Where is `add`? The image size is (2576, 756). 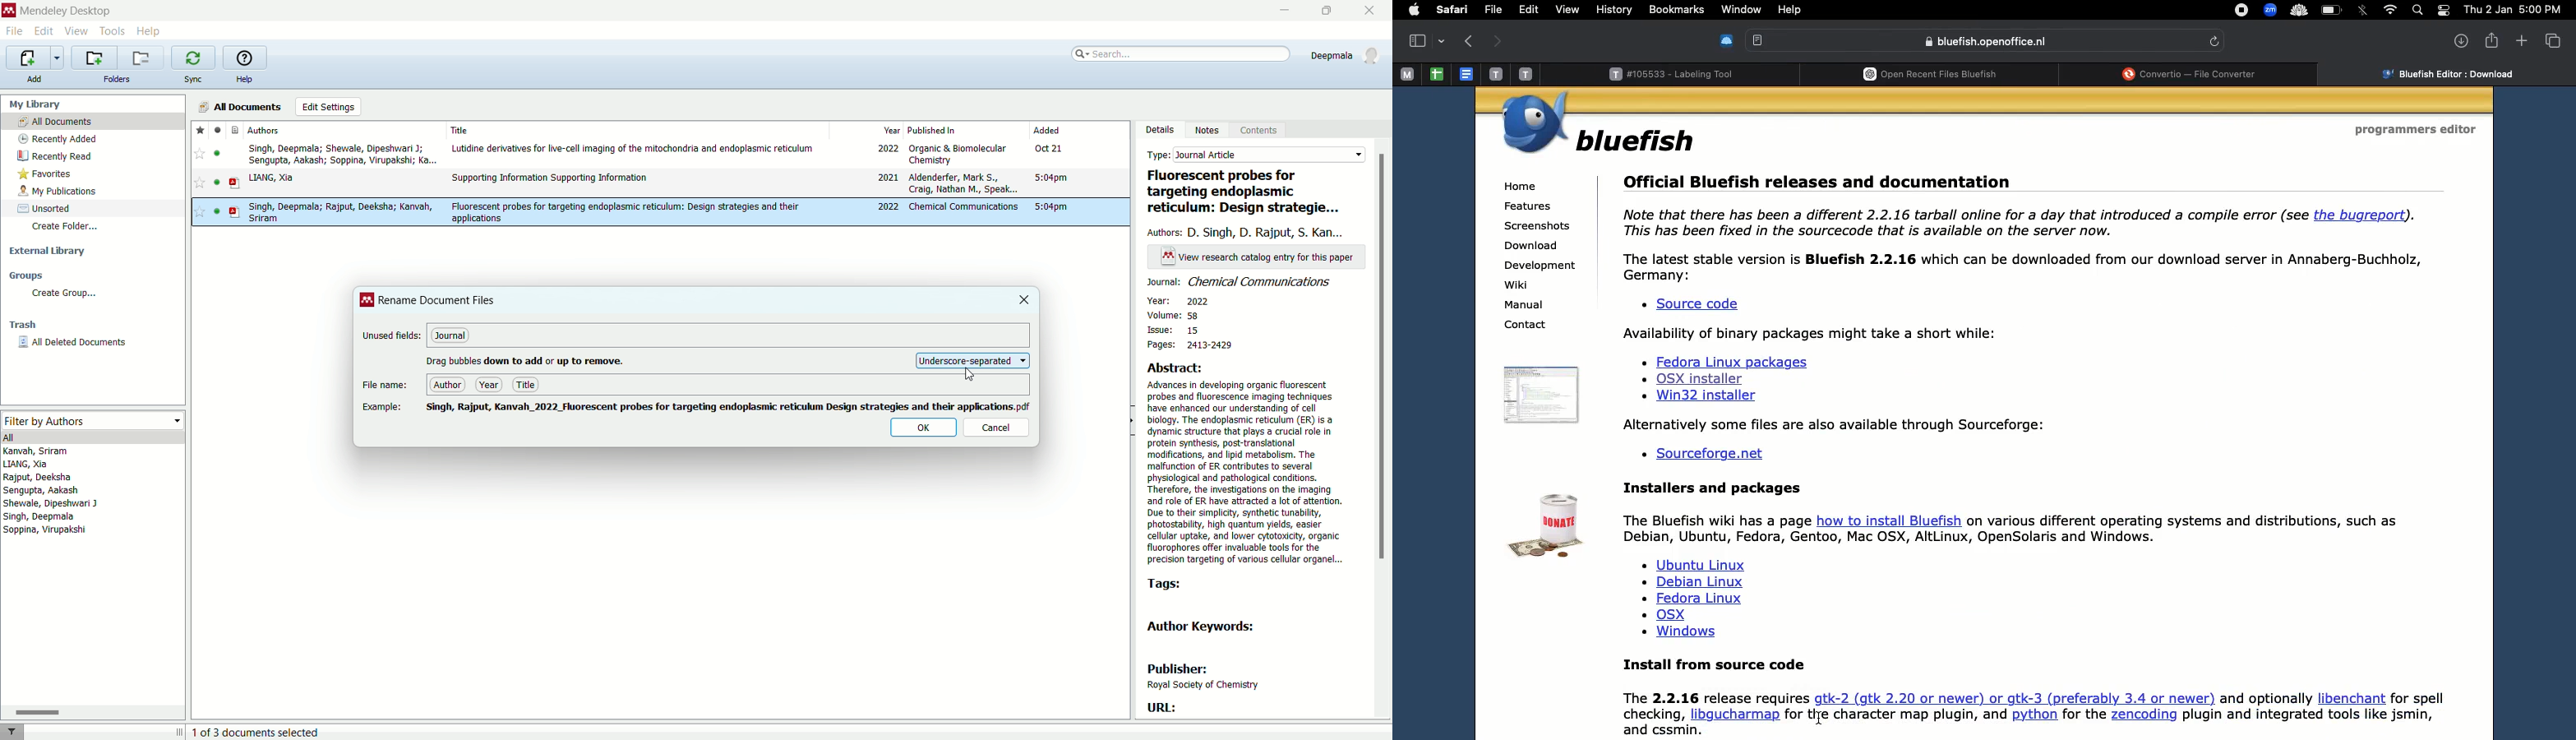 add is located at coordinates (35, 78).